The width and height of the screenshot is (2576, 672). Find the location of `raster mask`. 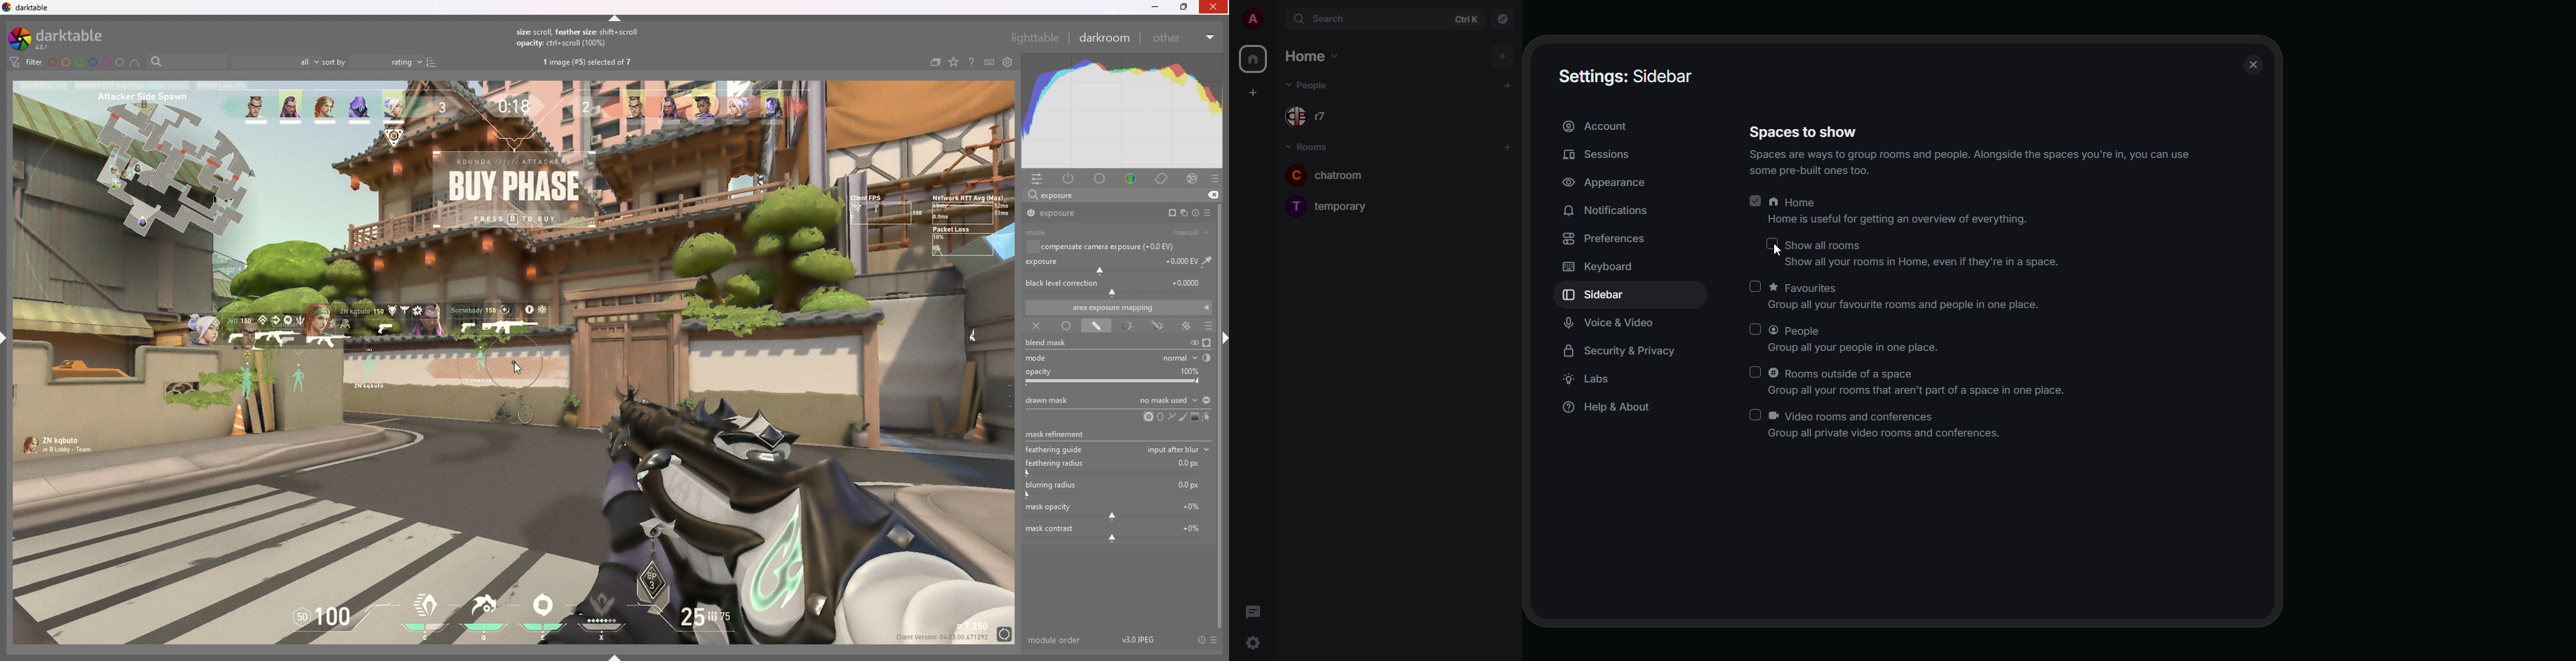

raster mask is located at coordinates (1187, 325).